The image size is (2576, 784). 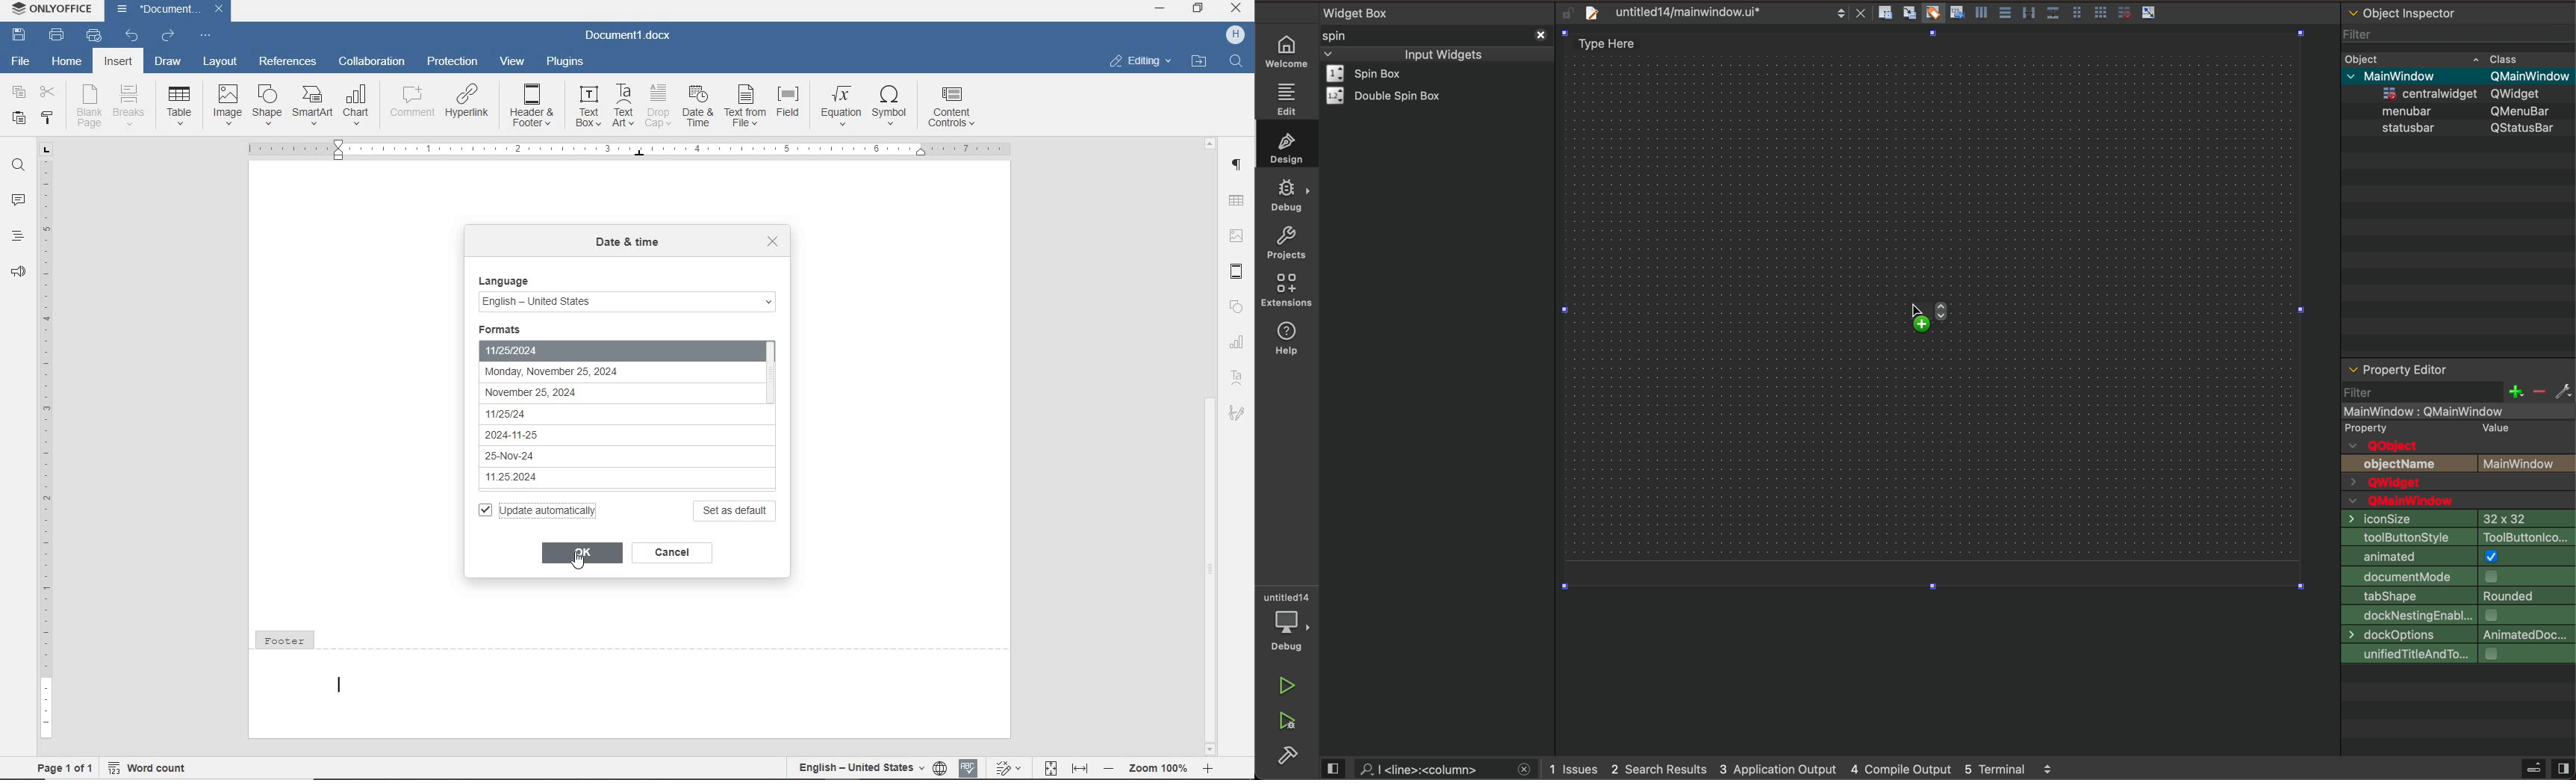 I want to click on debug, so click(x=1287, y=196).